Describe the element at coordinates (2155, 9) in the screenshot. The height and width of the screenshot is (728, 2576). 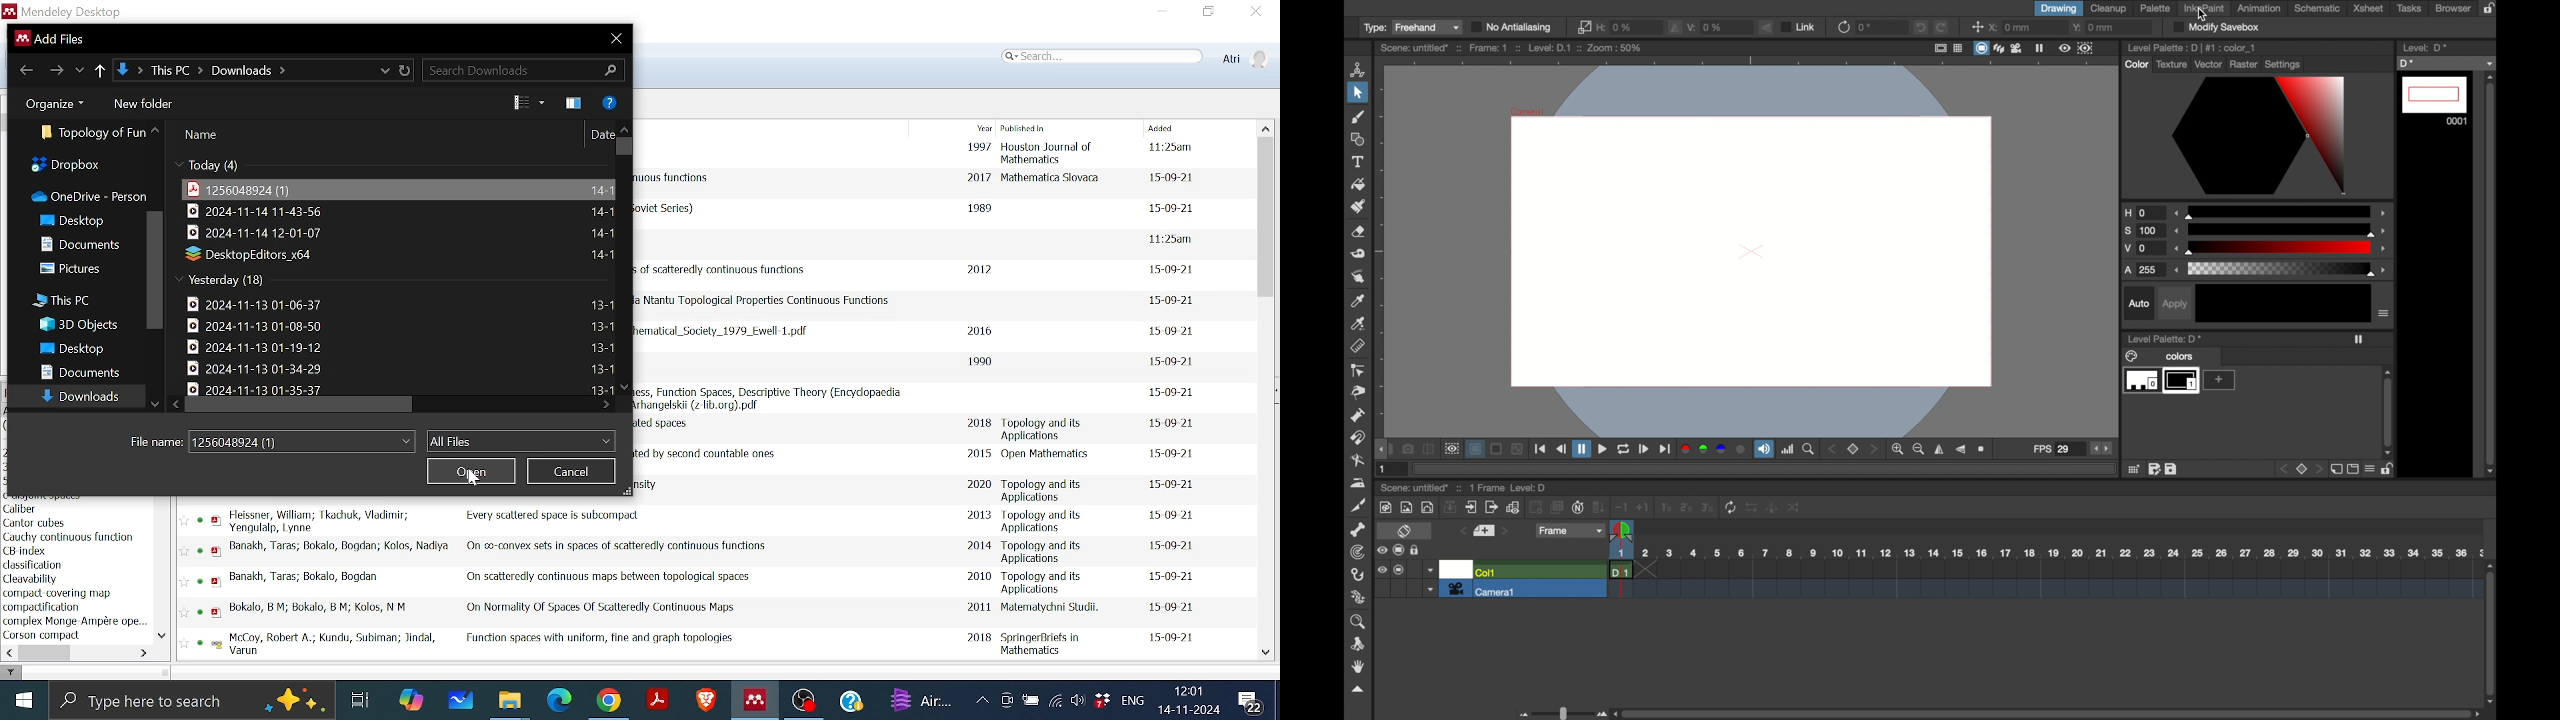
I see `palette` at that location.